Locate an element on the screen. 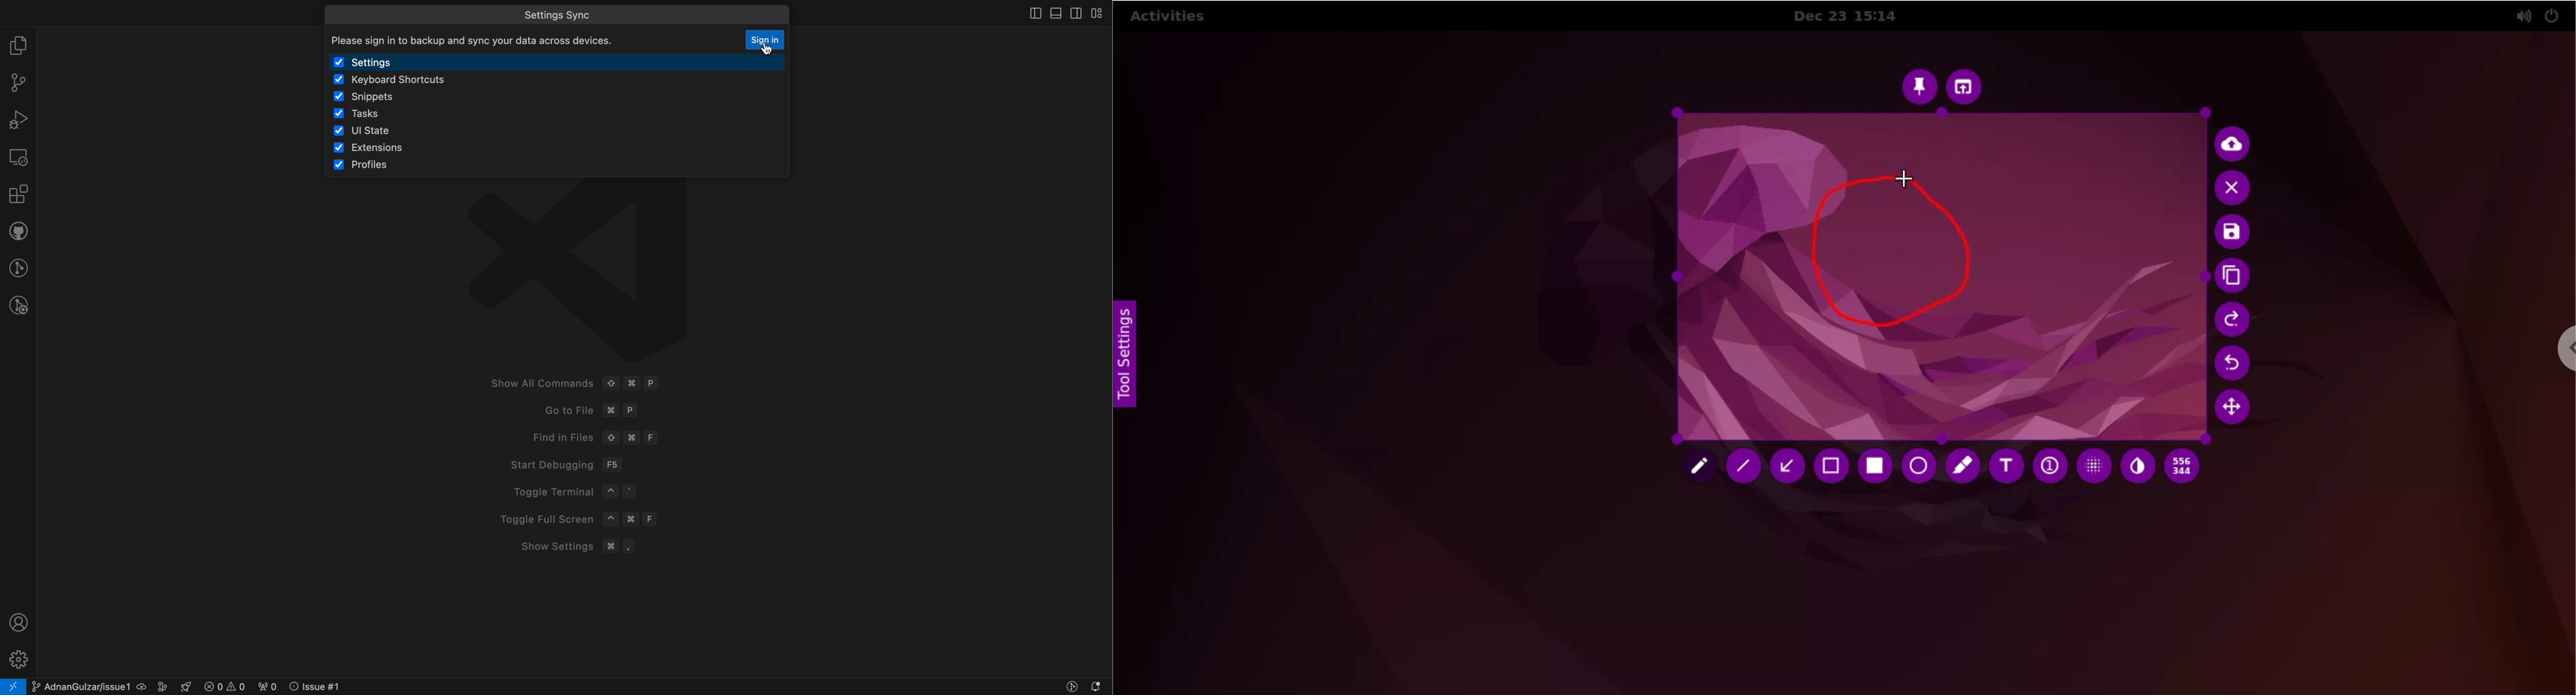 Image resolution: width=2576 pixels, height=700 pixels. profiles is located at coordinates (385, 166).